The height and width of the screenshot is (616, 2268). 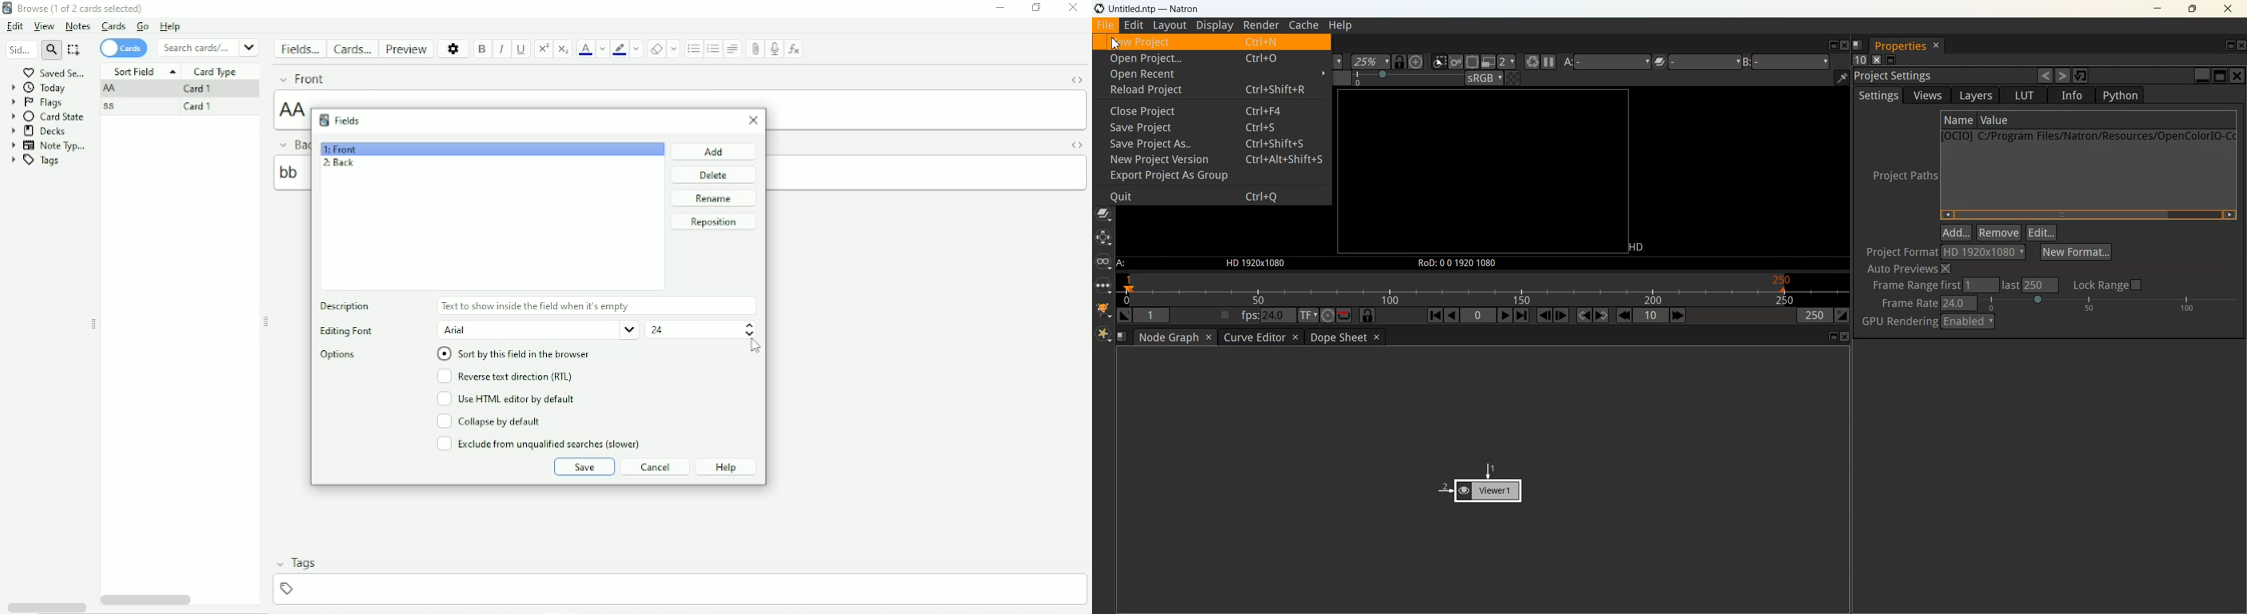 I want to click on Toggle HTML Editor, so click(x=1075, y=79).